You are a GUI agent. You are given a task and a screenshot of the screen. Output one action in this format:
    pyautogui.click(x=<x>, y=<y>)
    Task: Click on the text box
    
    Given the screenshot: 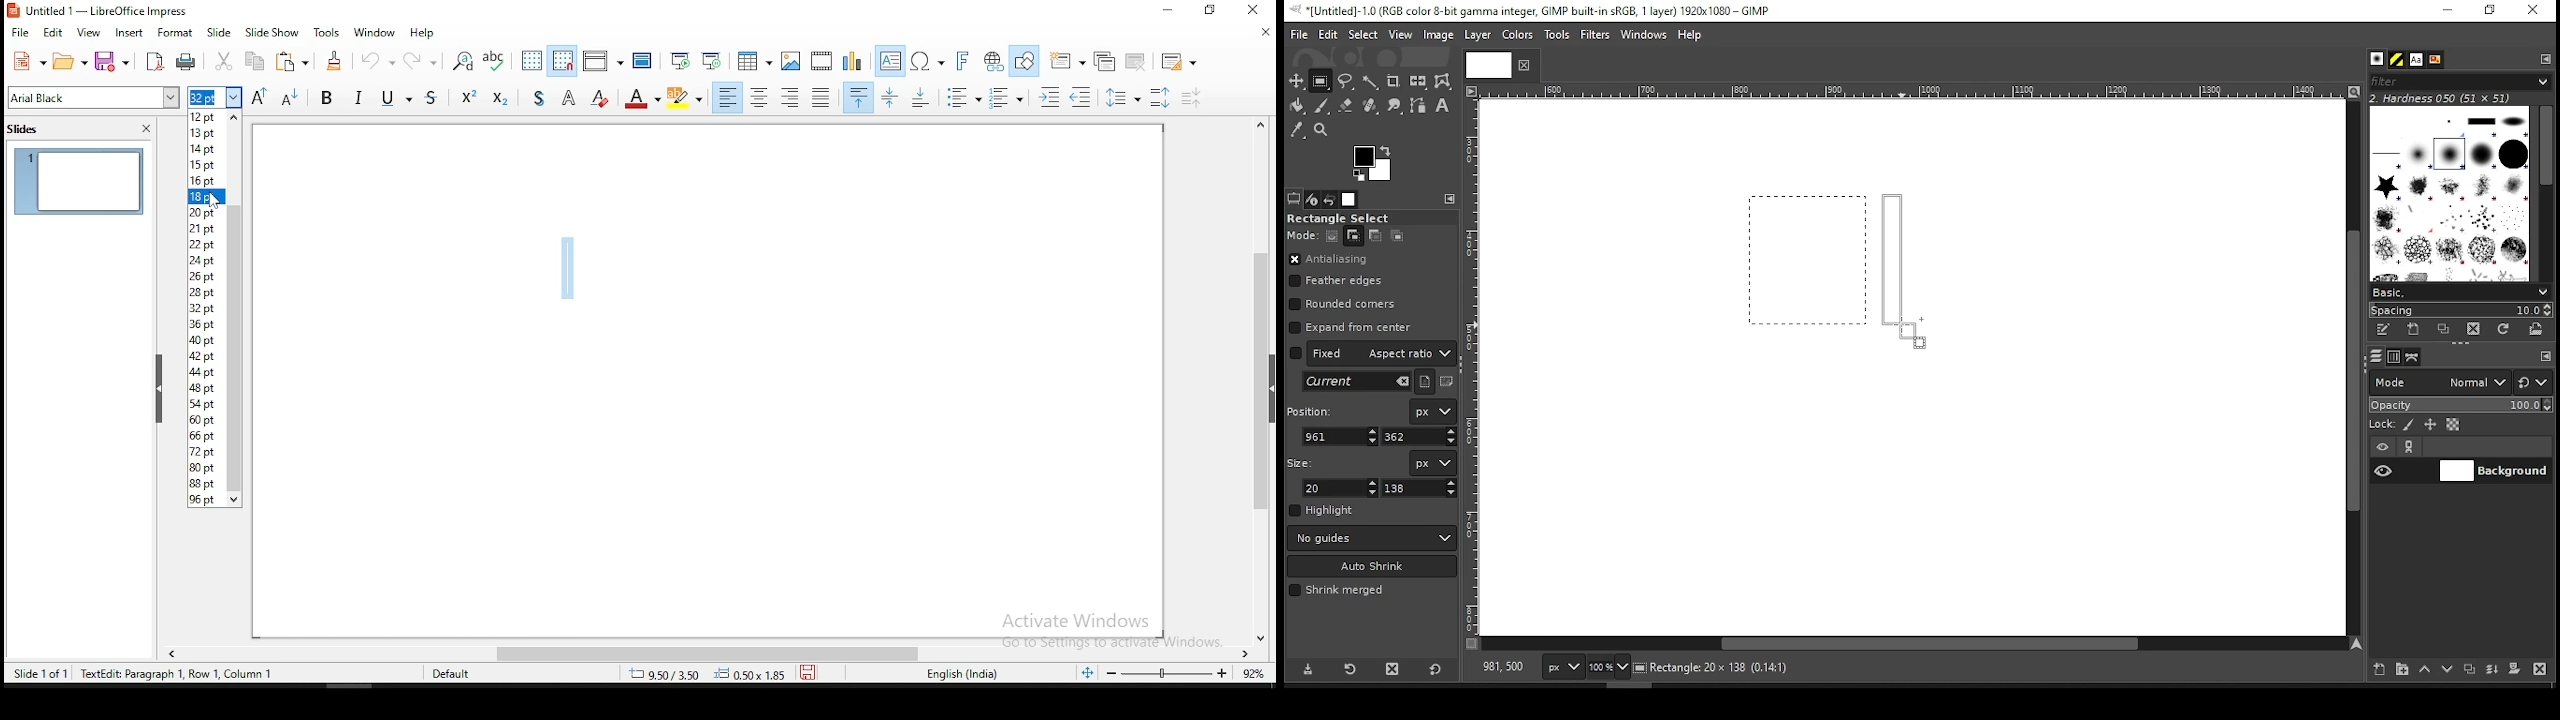 What is the action you would take?
    pyautogui.click(x=235, y=311)
    